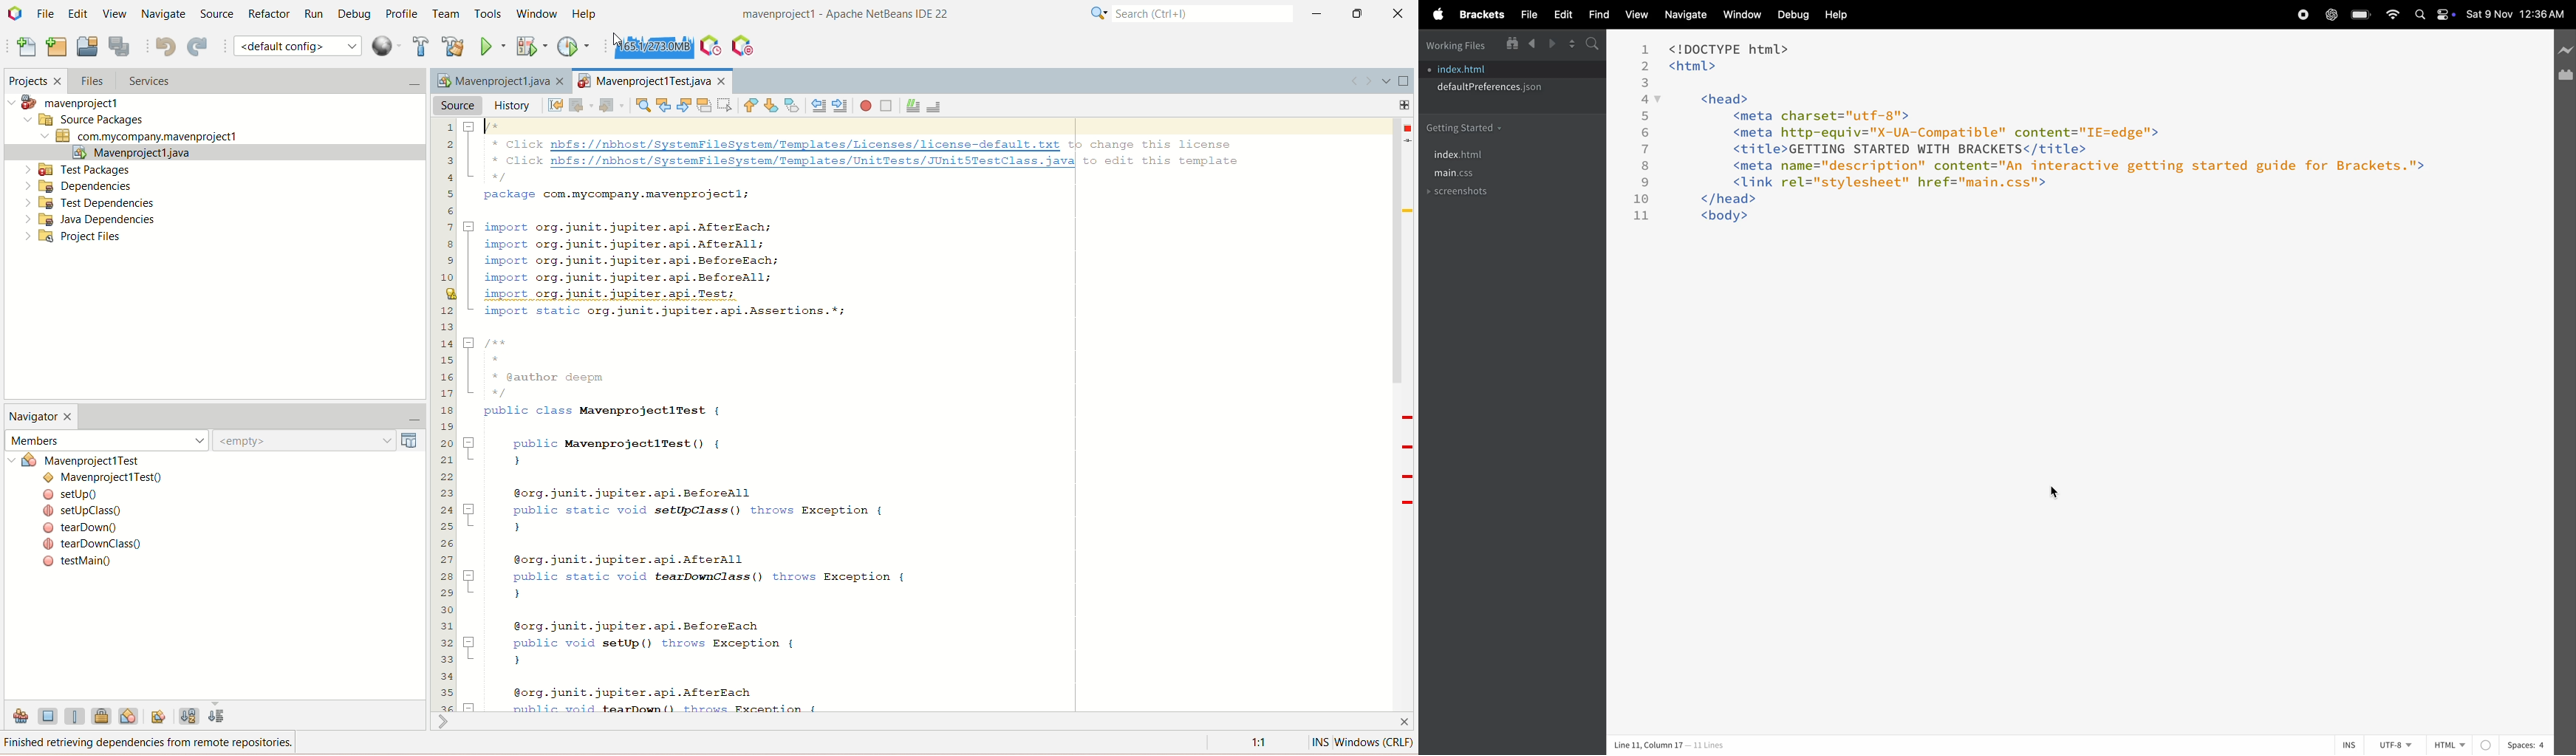 This screenshot has height=756, width=2576. I want to click on index.html, so click(1464, 69).